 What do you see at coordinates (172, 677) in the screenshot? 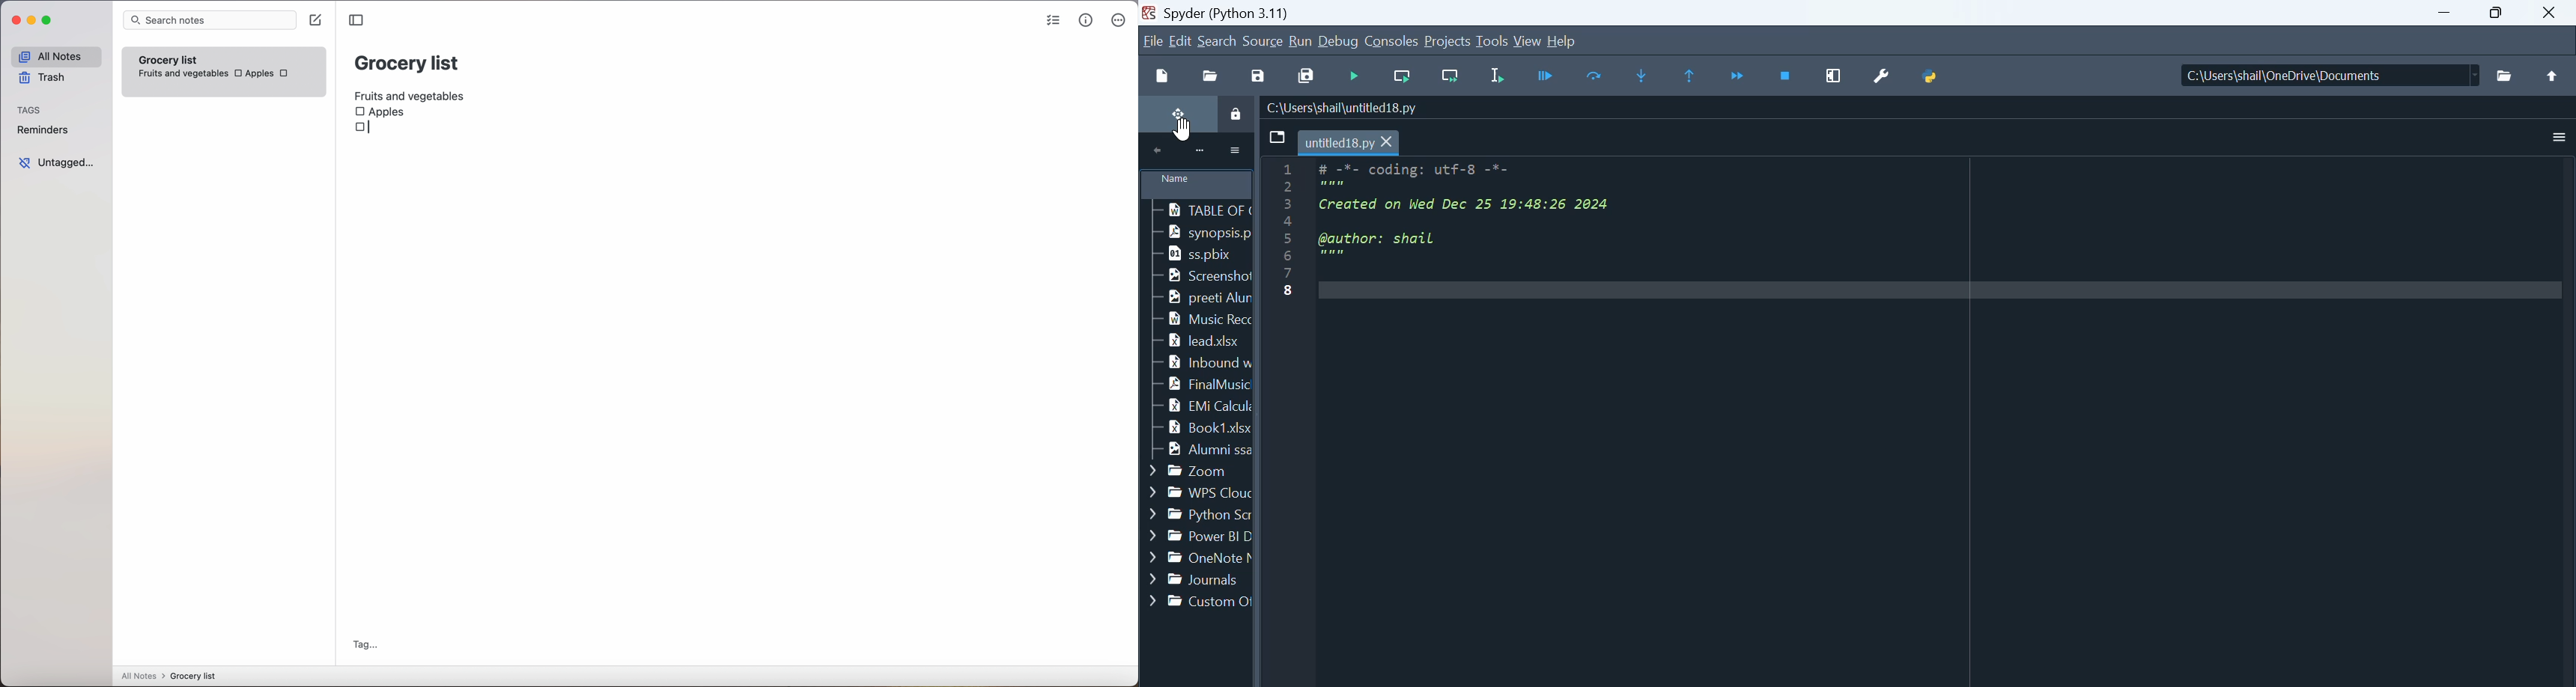
I see `all notes > grocery list` at bounding box center [172, 677].